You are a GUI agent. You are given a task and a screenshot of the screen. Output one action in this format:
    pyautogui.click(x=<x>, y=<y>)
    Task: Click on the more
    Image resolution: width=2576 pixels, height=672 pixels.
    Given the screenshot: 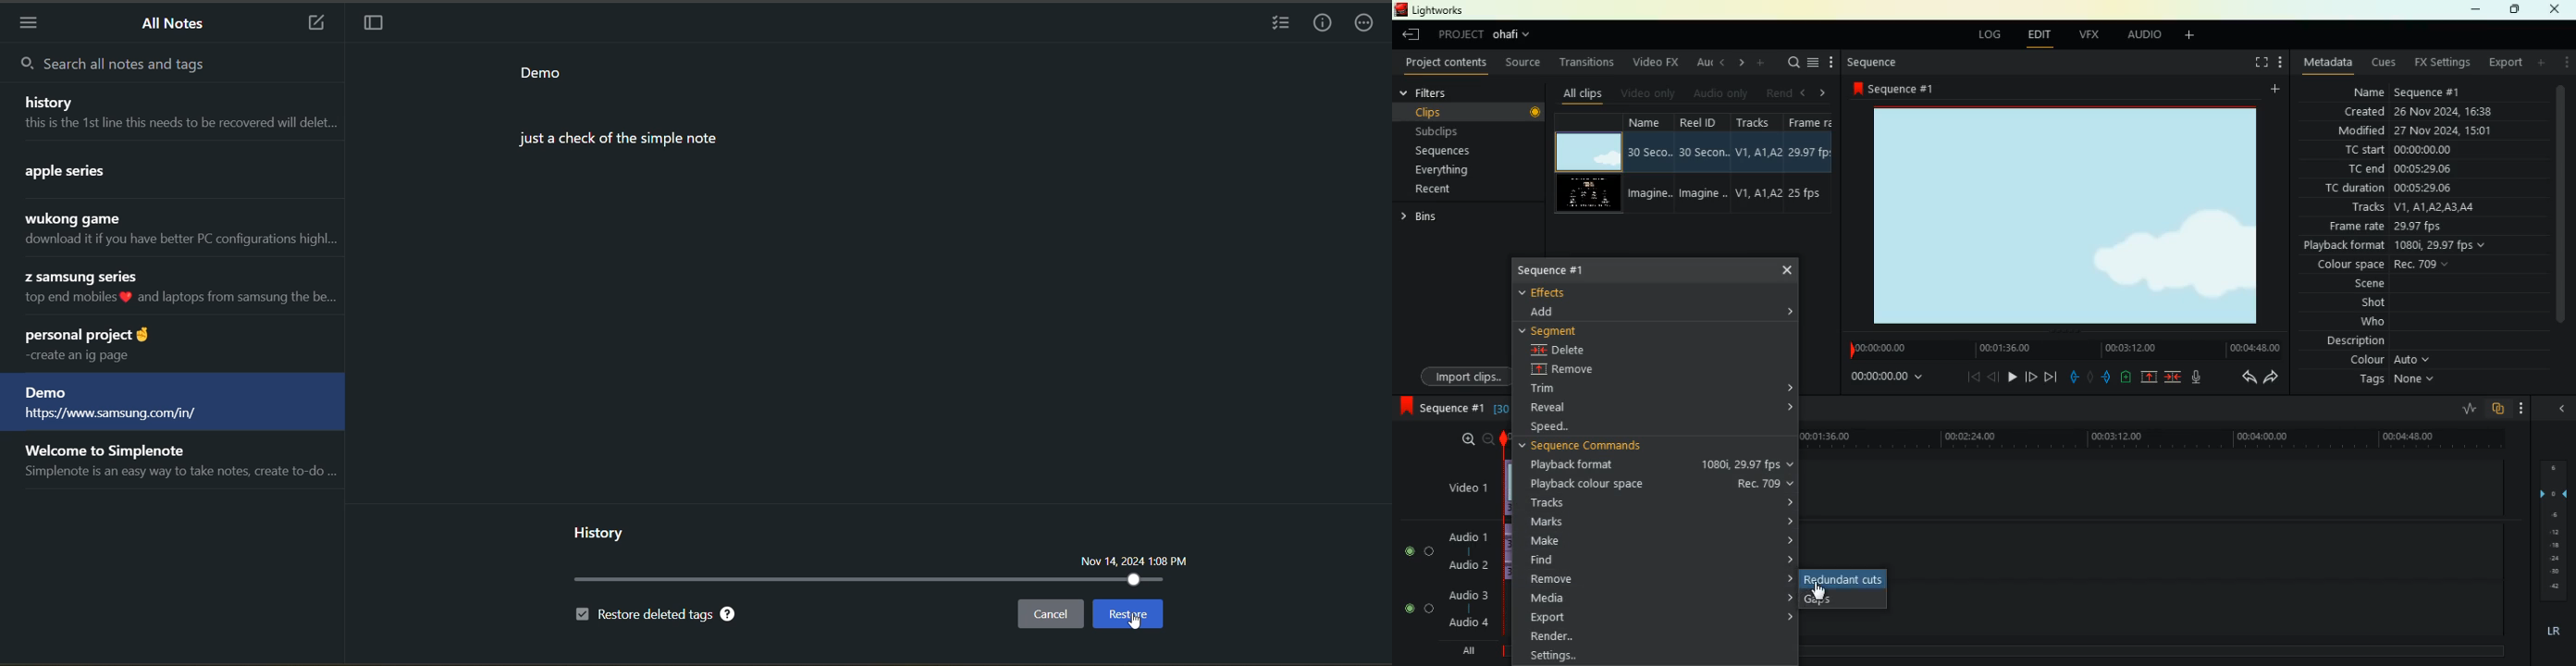 What is the action you would take?
    pyautogui.click(x=2522, y=407)
    